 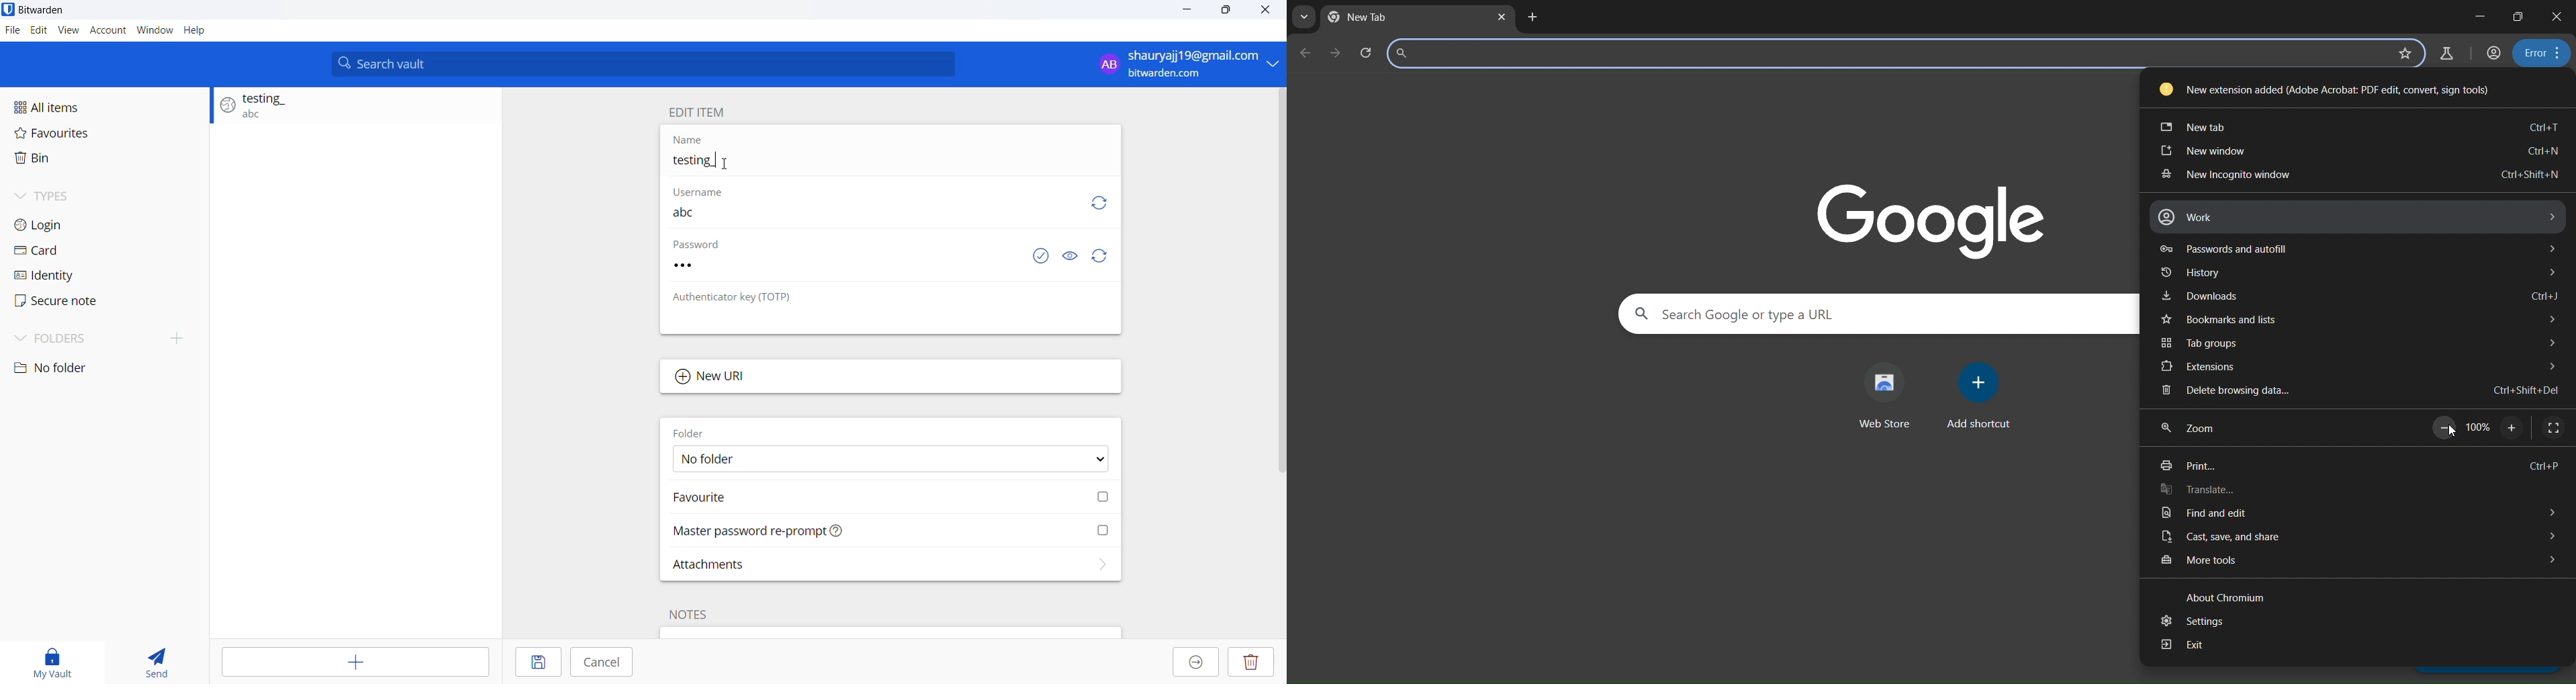 What do you see at coordinates (2360, 561) in the screenshot?
I see `more tools` at bounding box center [2360, 561].